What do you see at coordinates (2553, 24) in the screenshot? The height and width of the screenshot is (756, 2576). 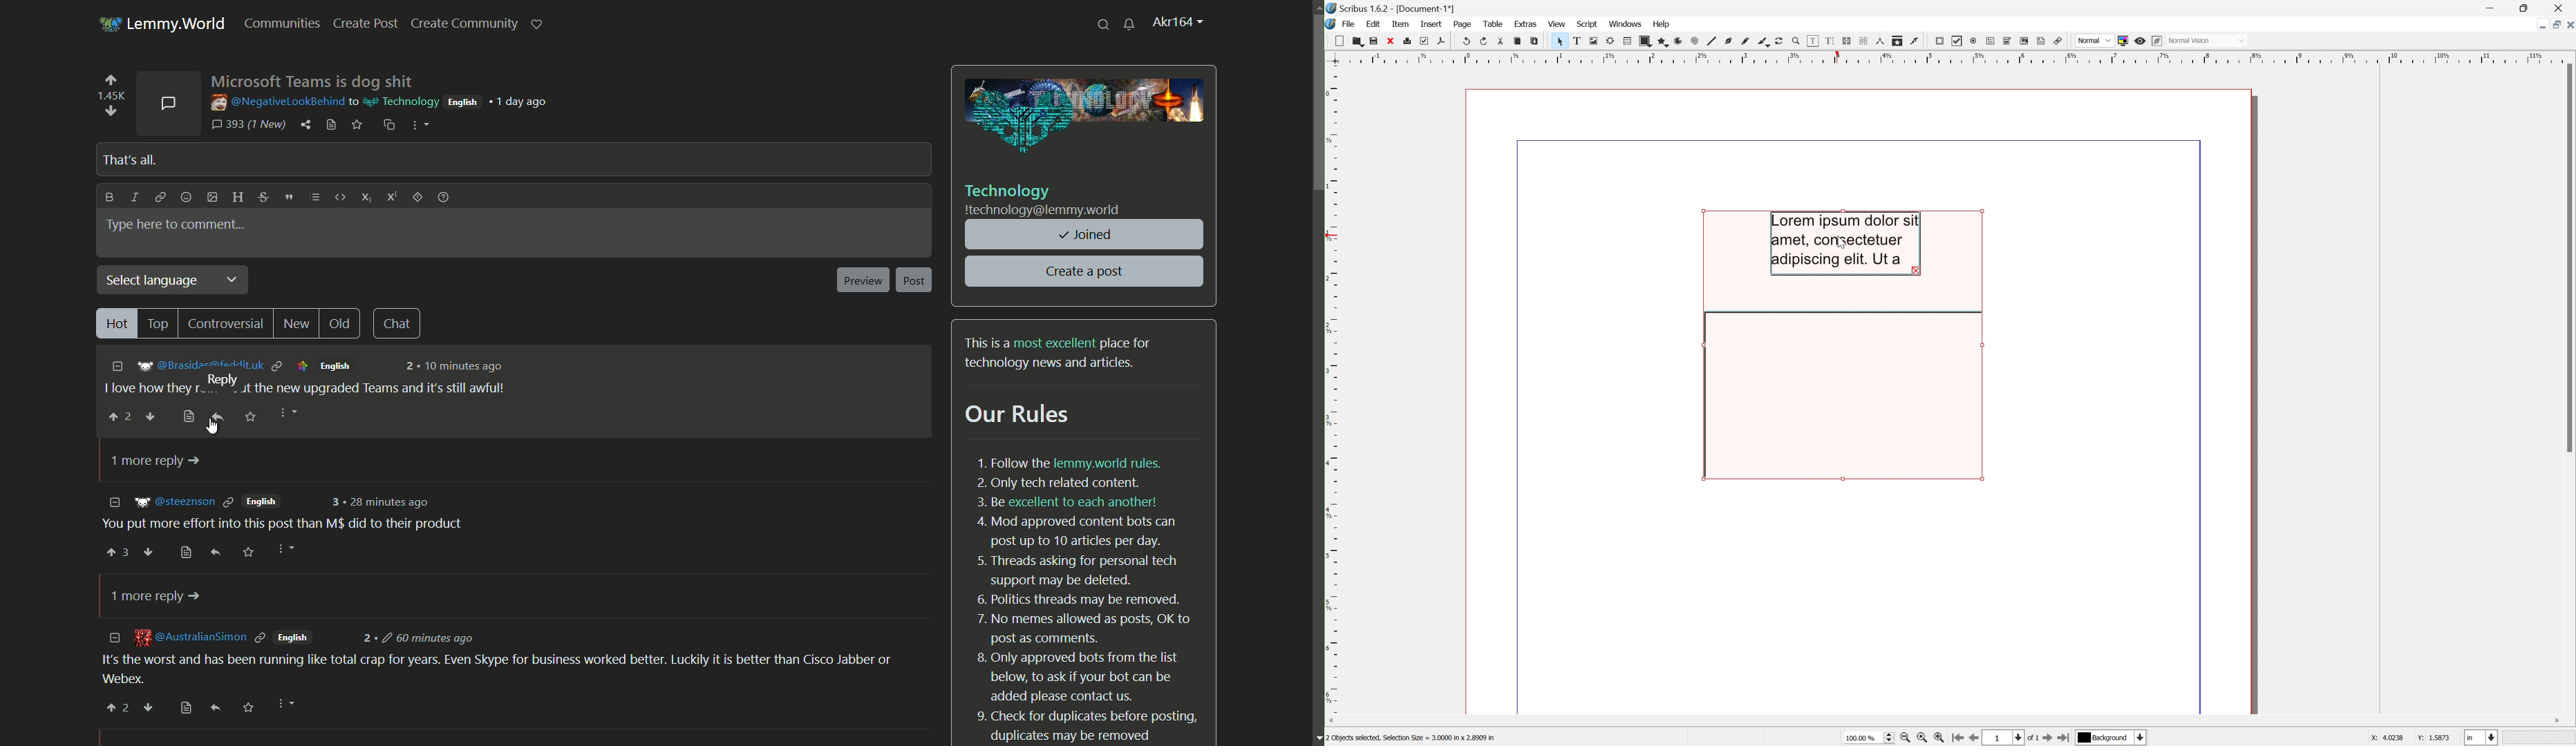 I see `Restore down` at bounding box center [2553, 24].